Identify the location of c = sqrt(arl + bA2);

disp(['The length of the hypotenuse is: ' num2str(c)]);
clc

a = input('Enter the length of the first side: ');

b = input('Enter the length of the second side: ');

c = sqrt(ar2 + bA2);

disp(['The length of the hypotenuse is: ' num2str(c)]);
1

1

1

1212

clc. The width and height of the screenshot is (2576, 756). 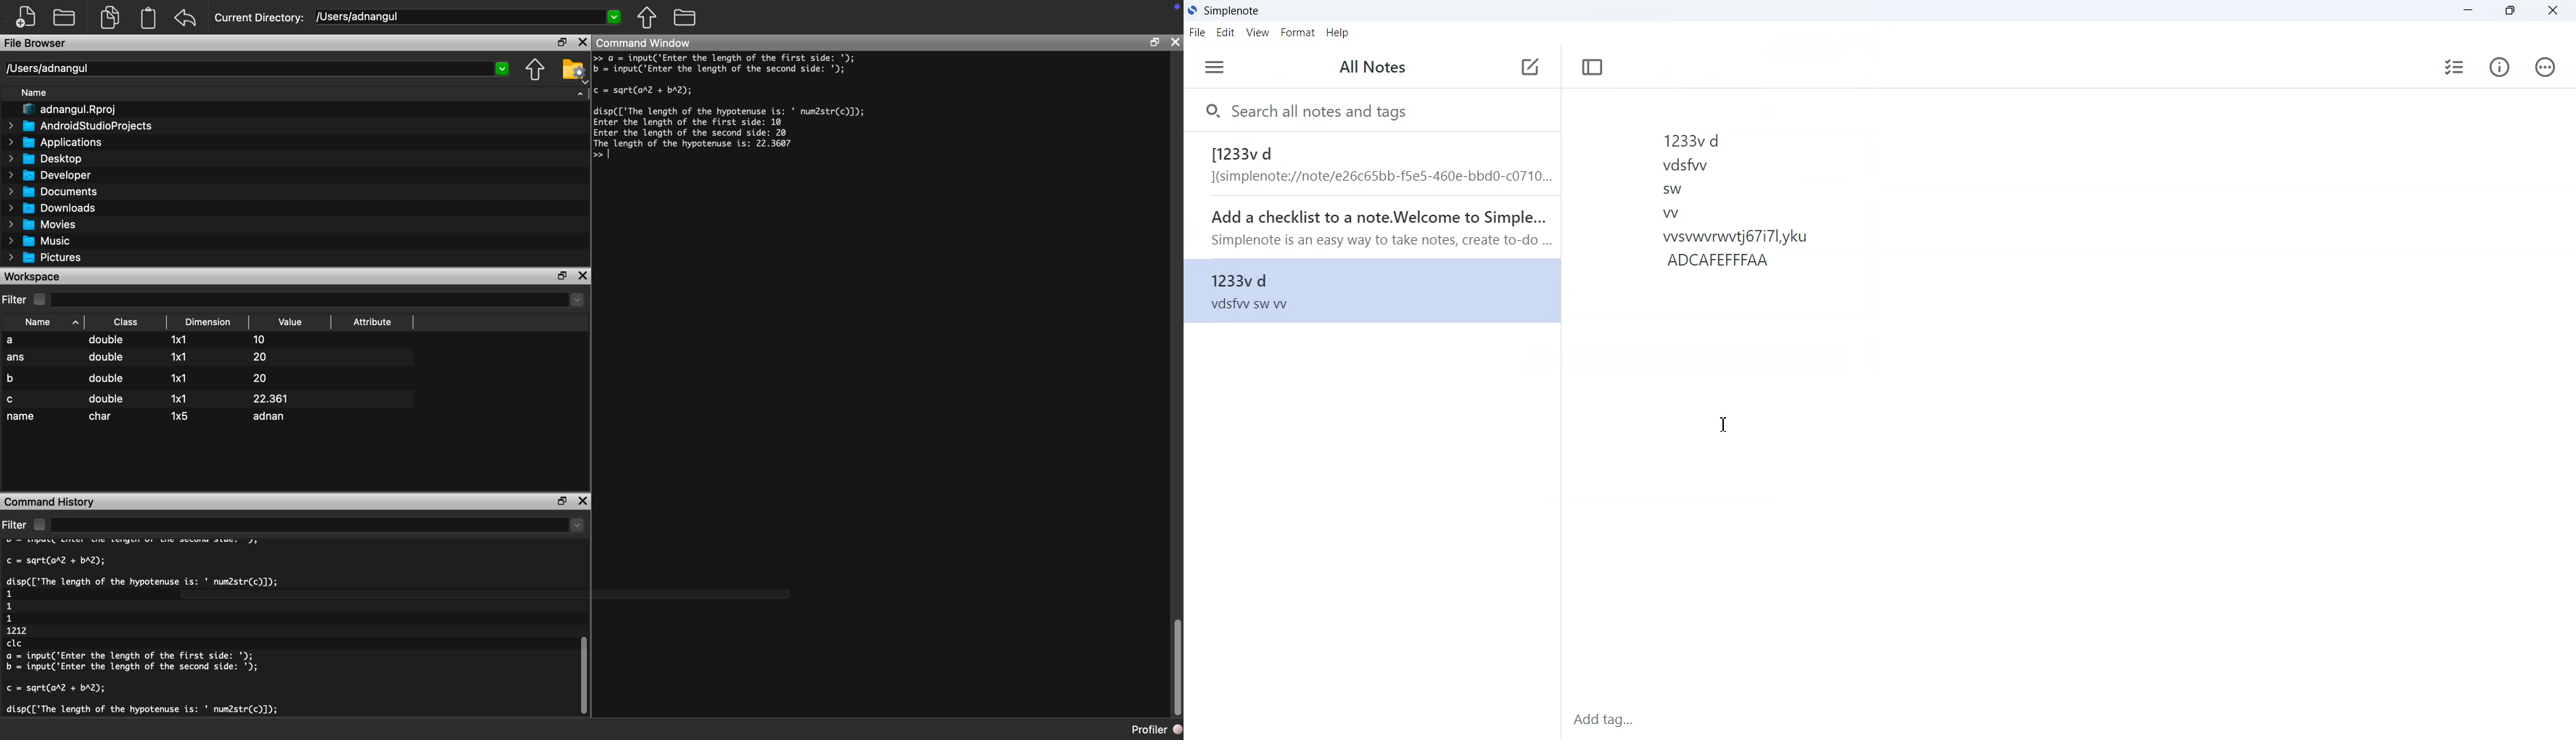
(164, 631).